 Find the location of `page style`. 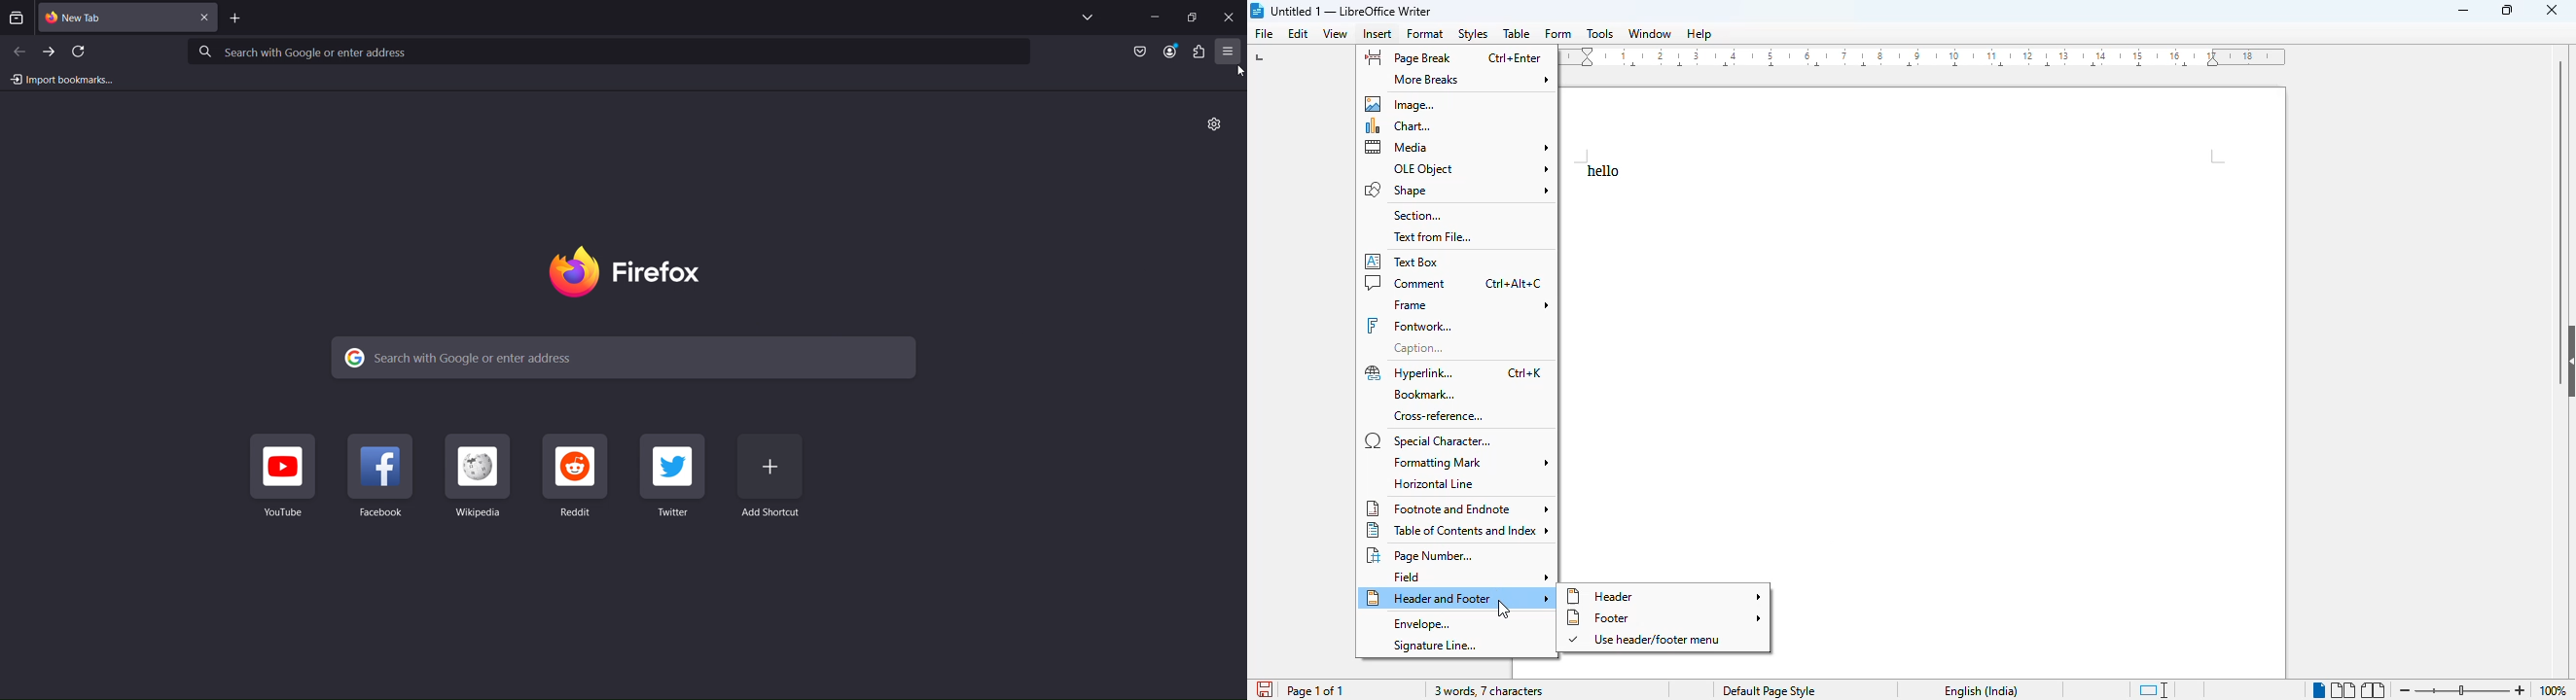

page style is located at coordinates (1769, 690).